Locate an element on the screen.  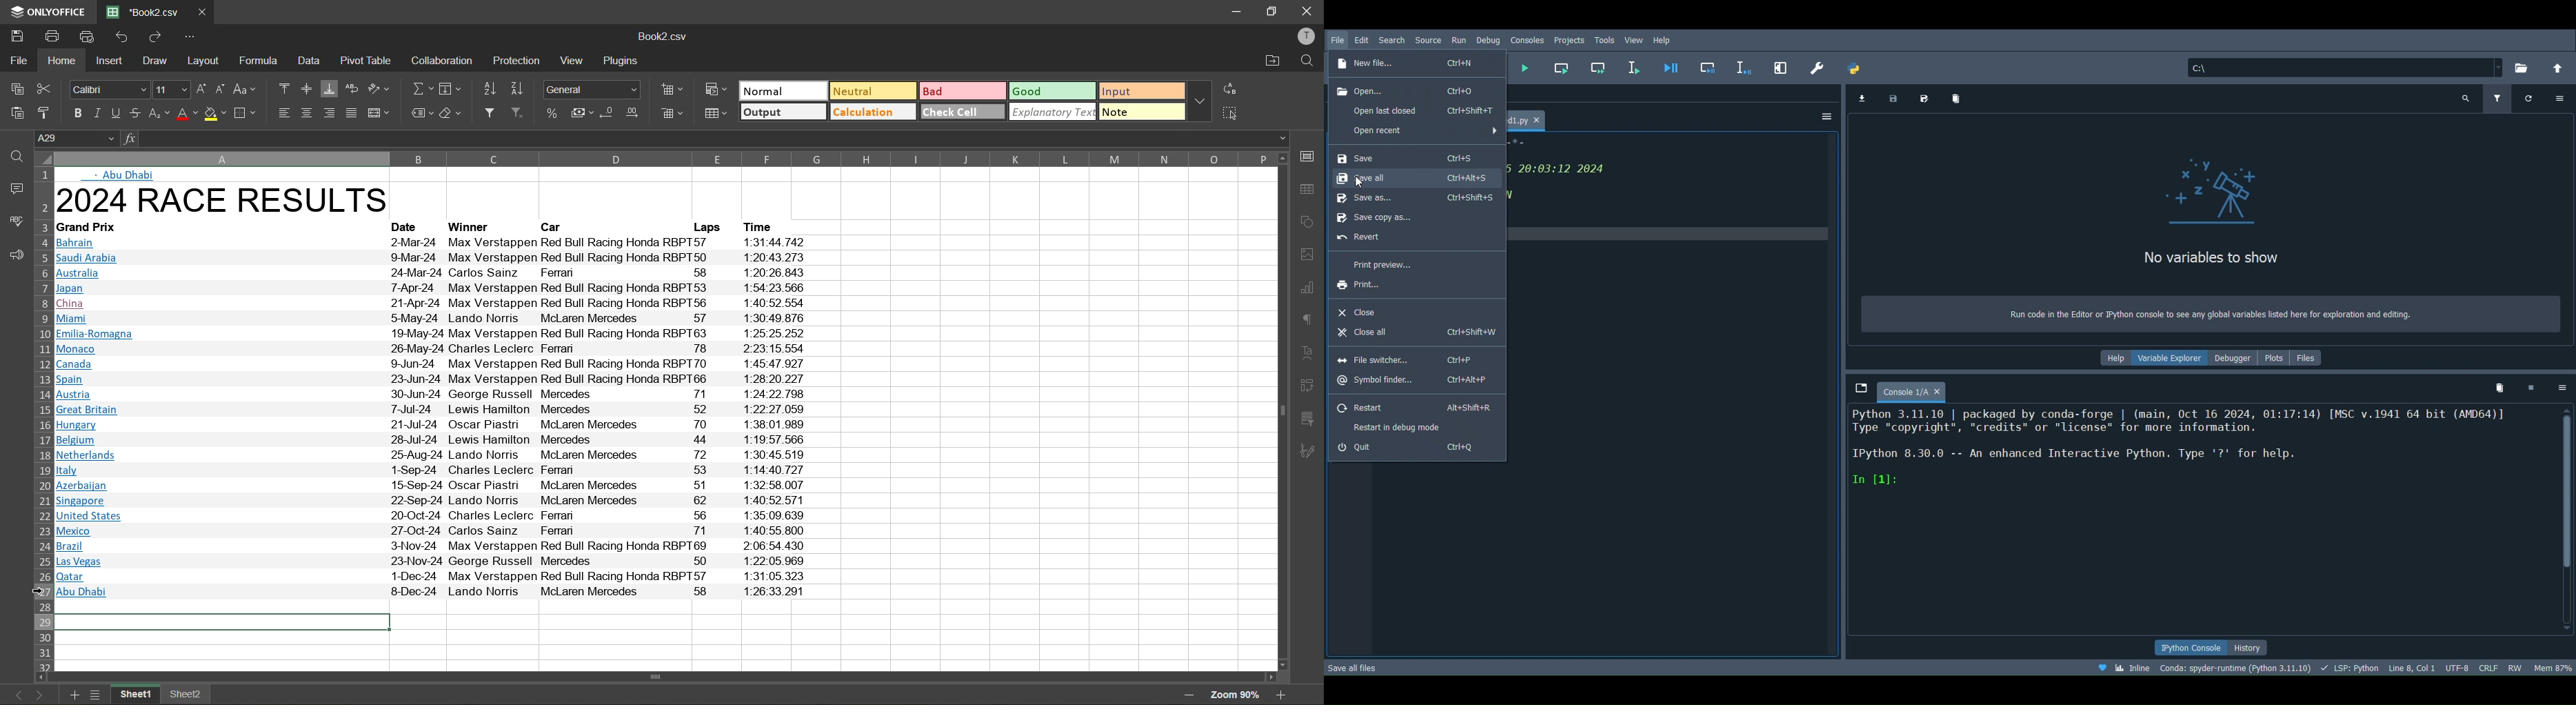
icon is located at coordinates (2209, 194).